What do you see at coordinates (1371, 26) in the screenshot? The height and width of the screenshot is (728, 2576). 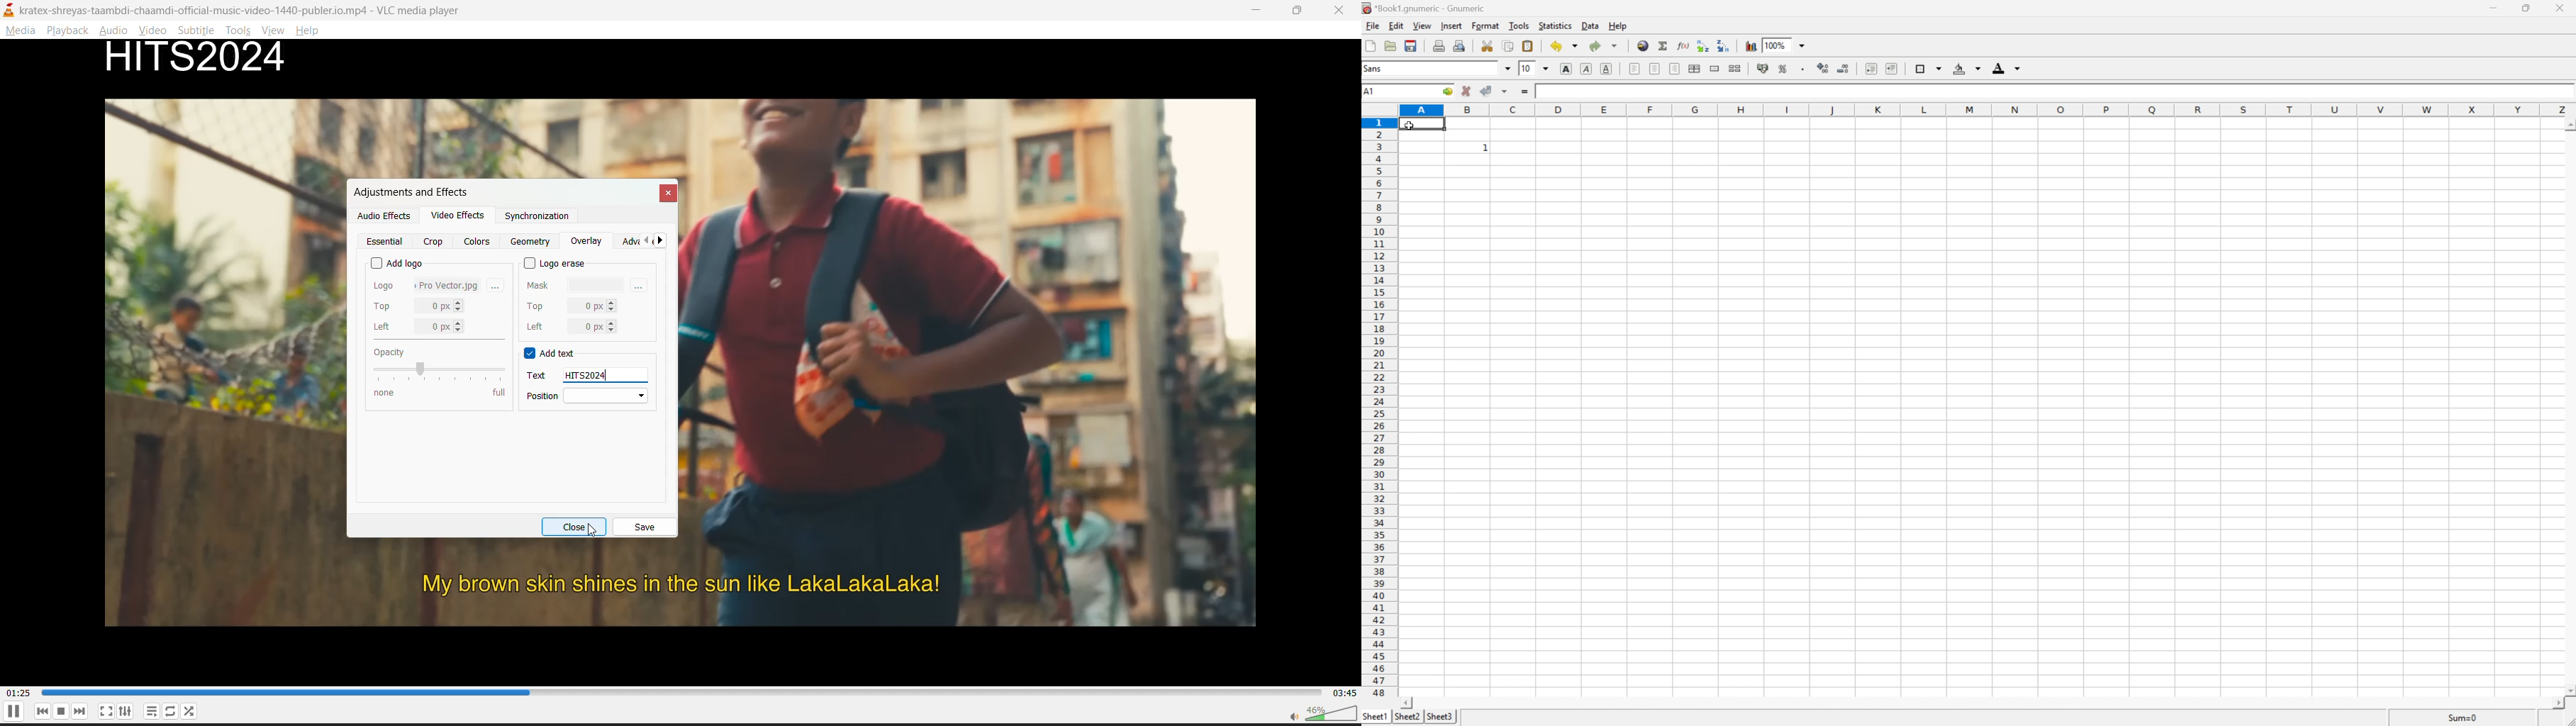 I see `` at bounding box center [1371, 26].